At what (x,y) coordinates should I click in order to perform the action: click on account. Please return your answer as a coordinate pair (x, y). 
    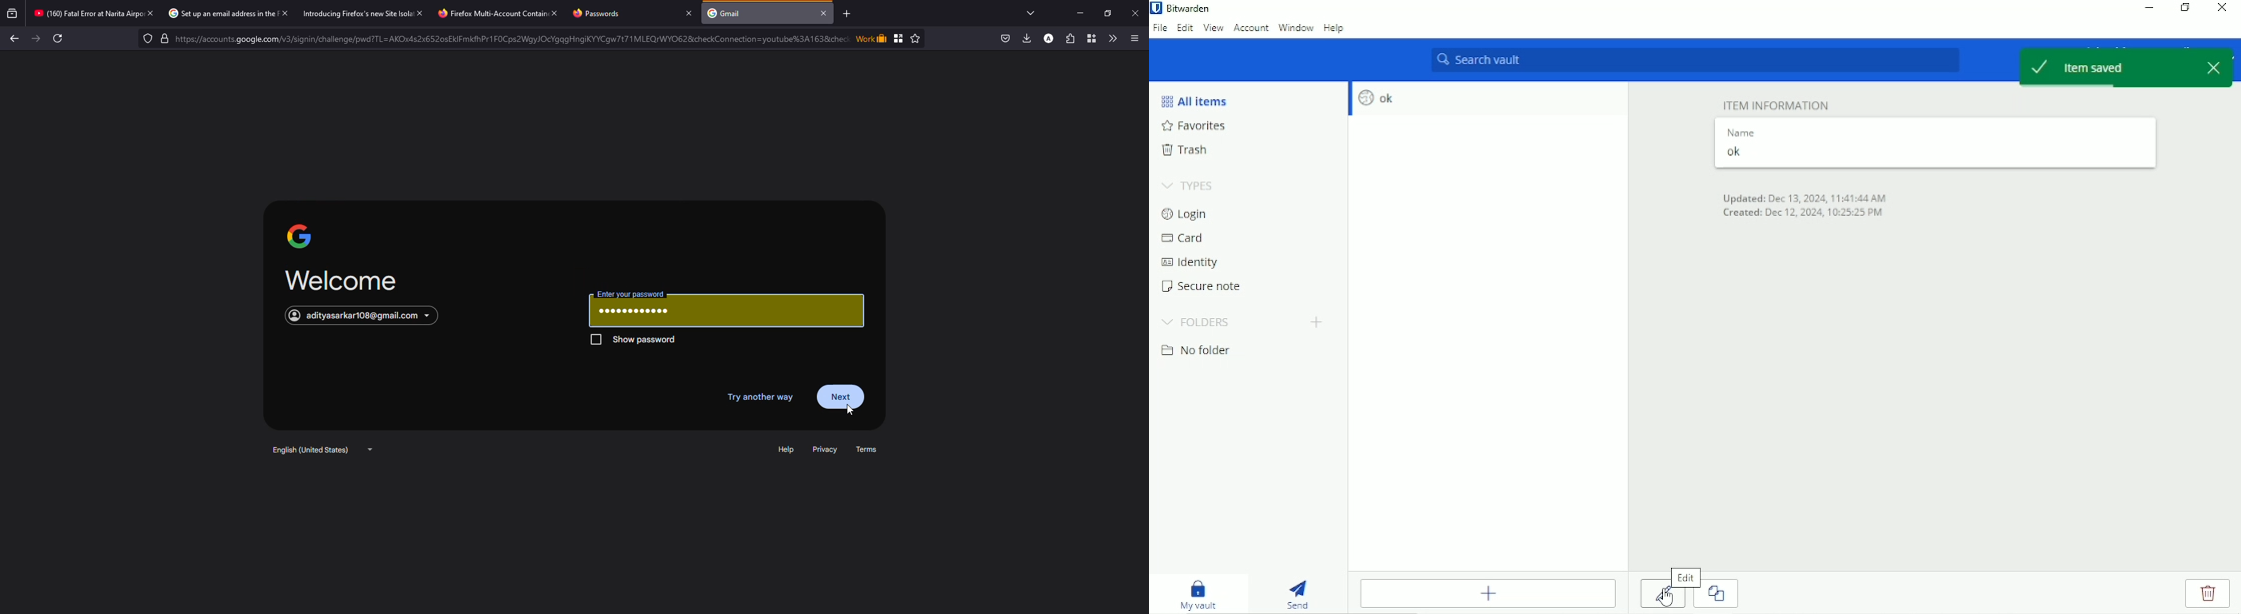
    Looking at the image, I should click on (371, 317).